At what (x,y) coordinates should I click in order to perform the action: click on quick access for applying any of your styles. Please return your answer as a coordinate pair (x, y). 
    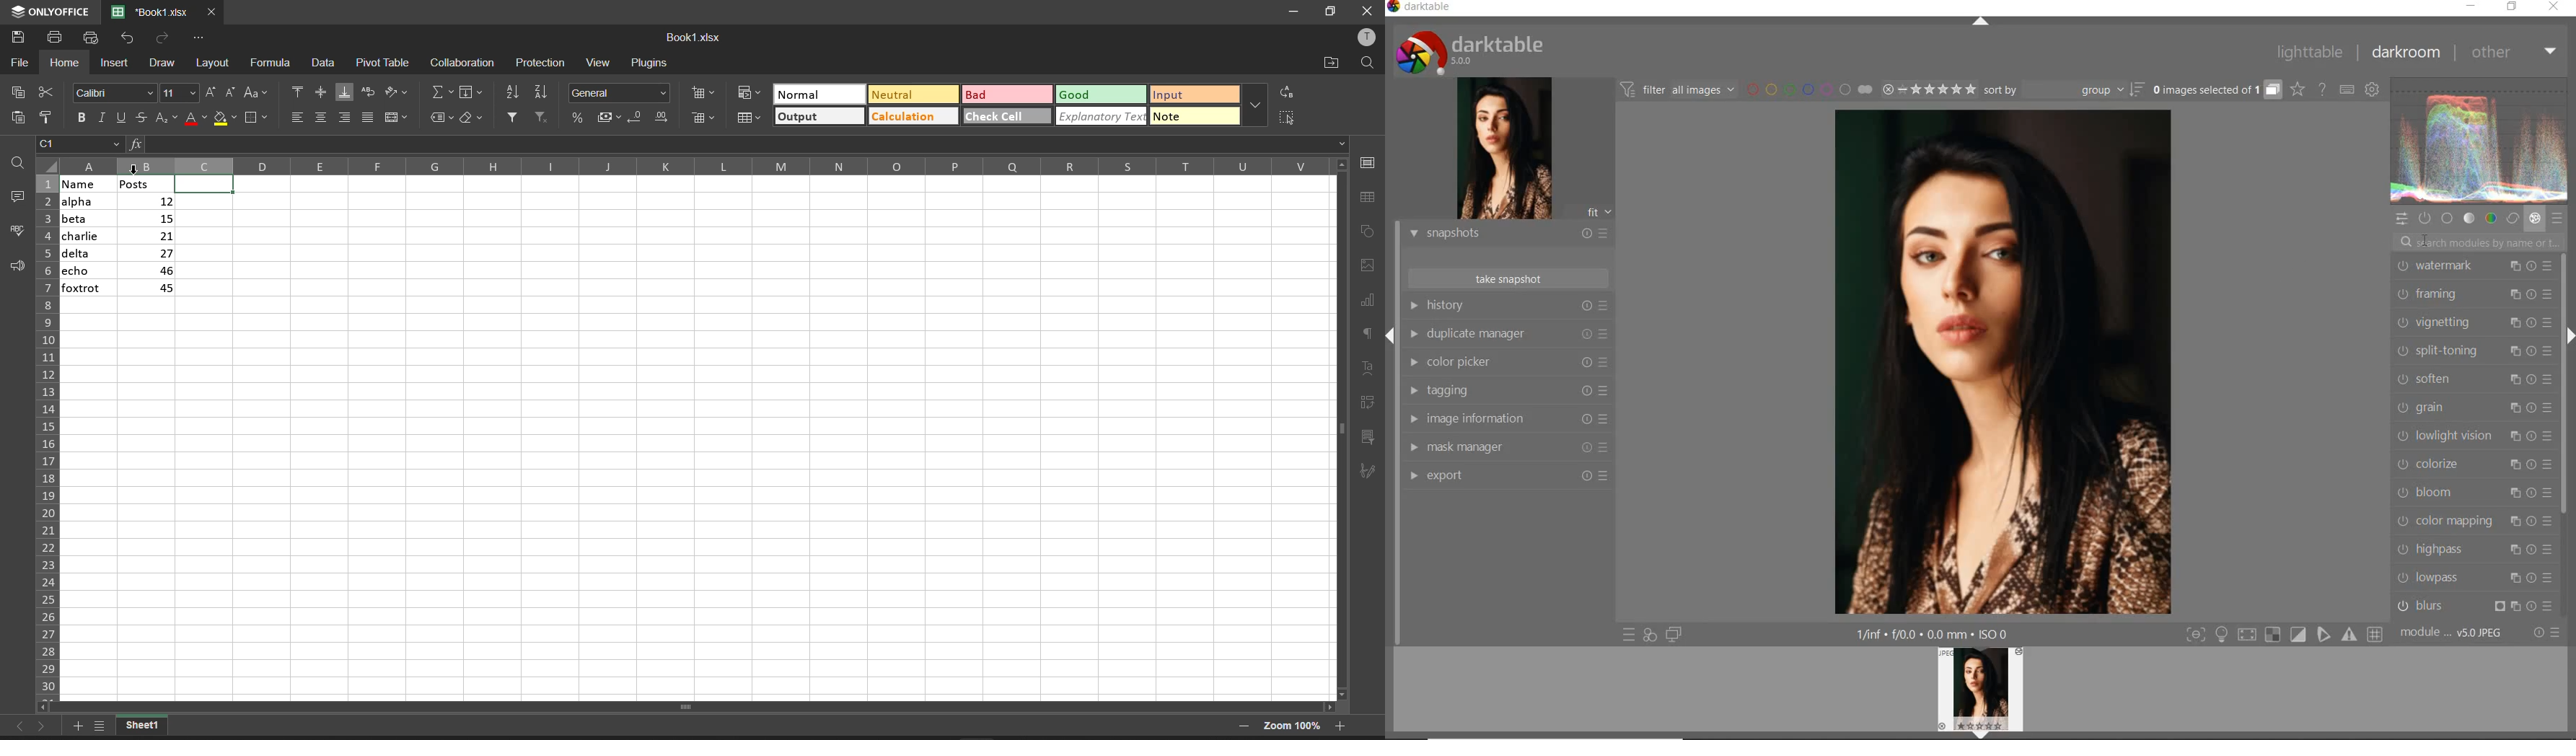
    Looking at the image, I should click on (1649, 635).